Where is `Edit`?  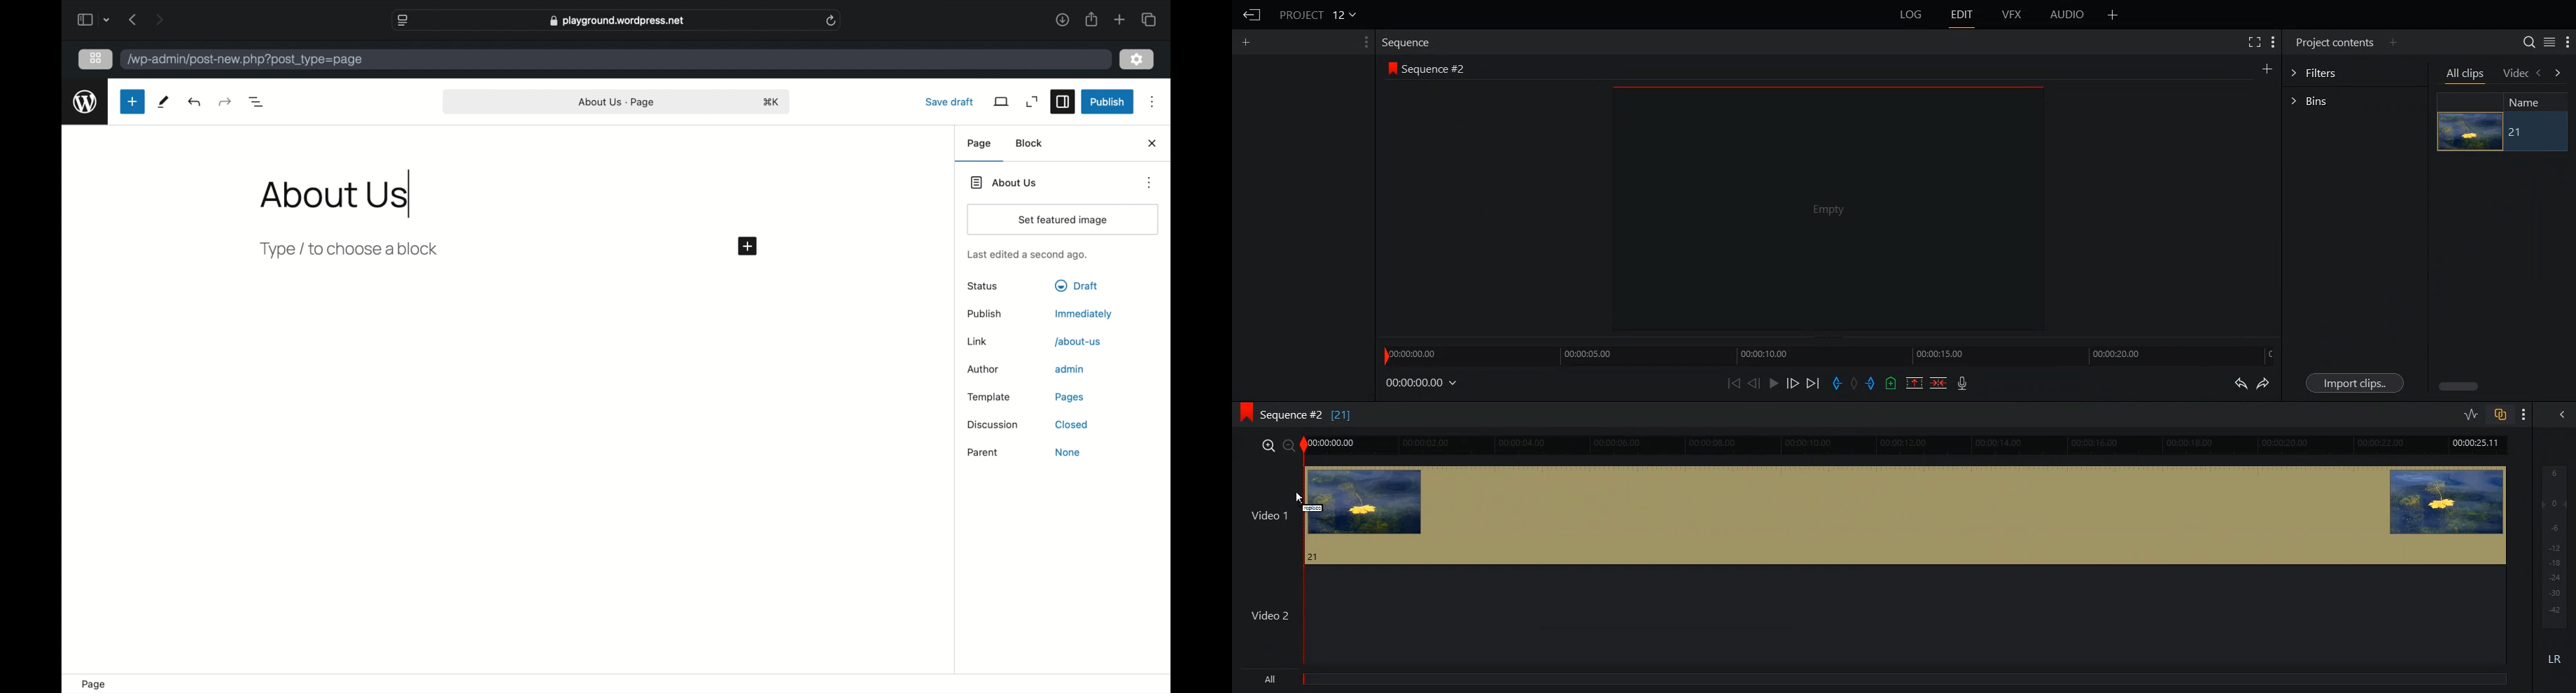 Edit is located at coordinates (1961, 15).